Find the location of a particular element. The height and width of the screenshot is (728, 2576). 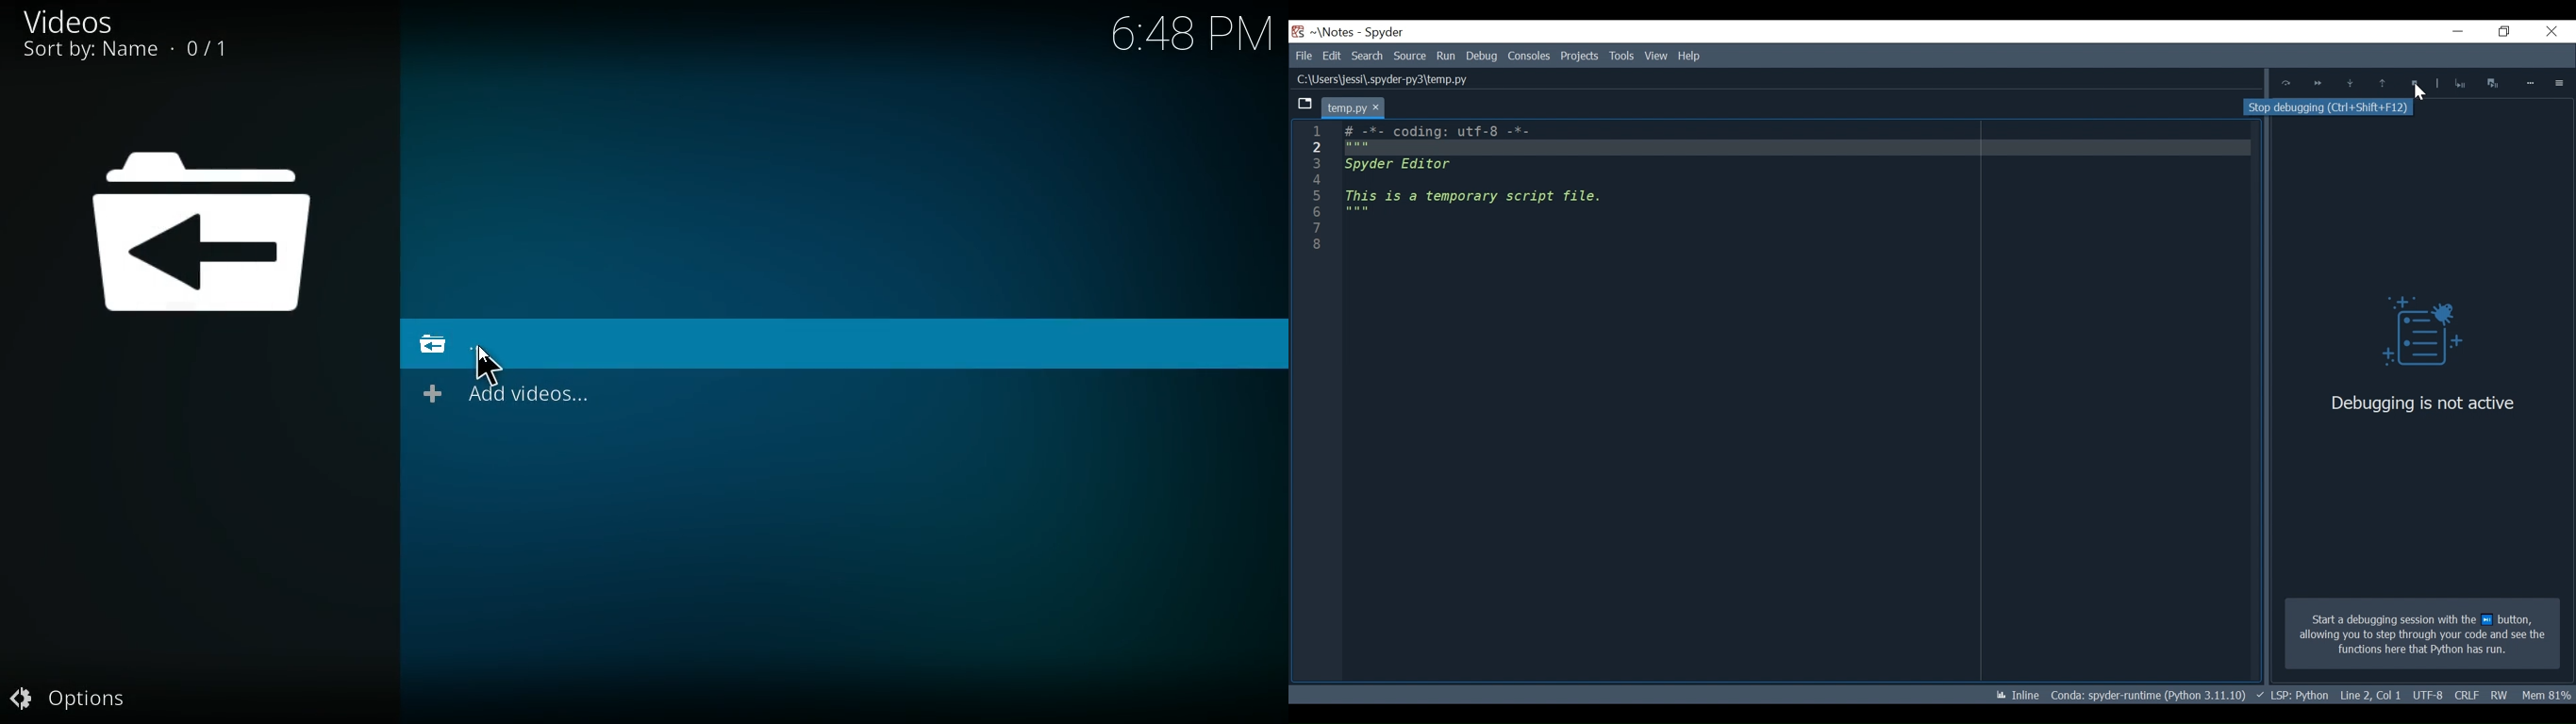

Close is located at coordinates (2549, 33).